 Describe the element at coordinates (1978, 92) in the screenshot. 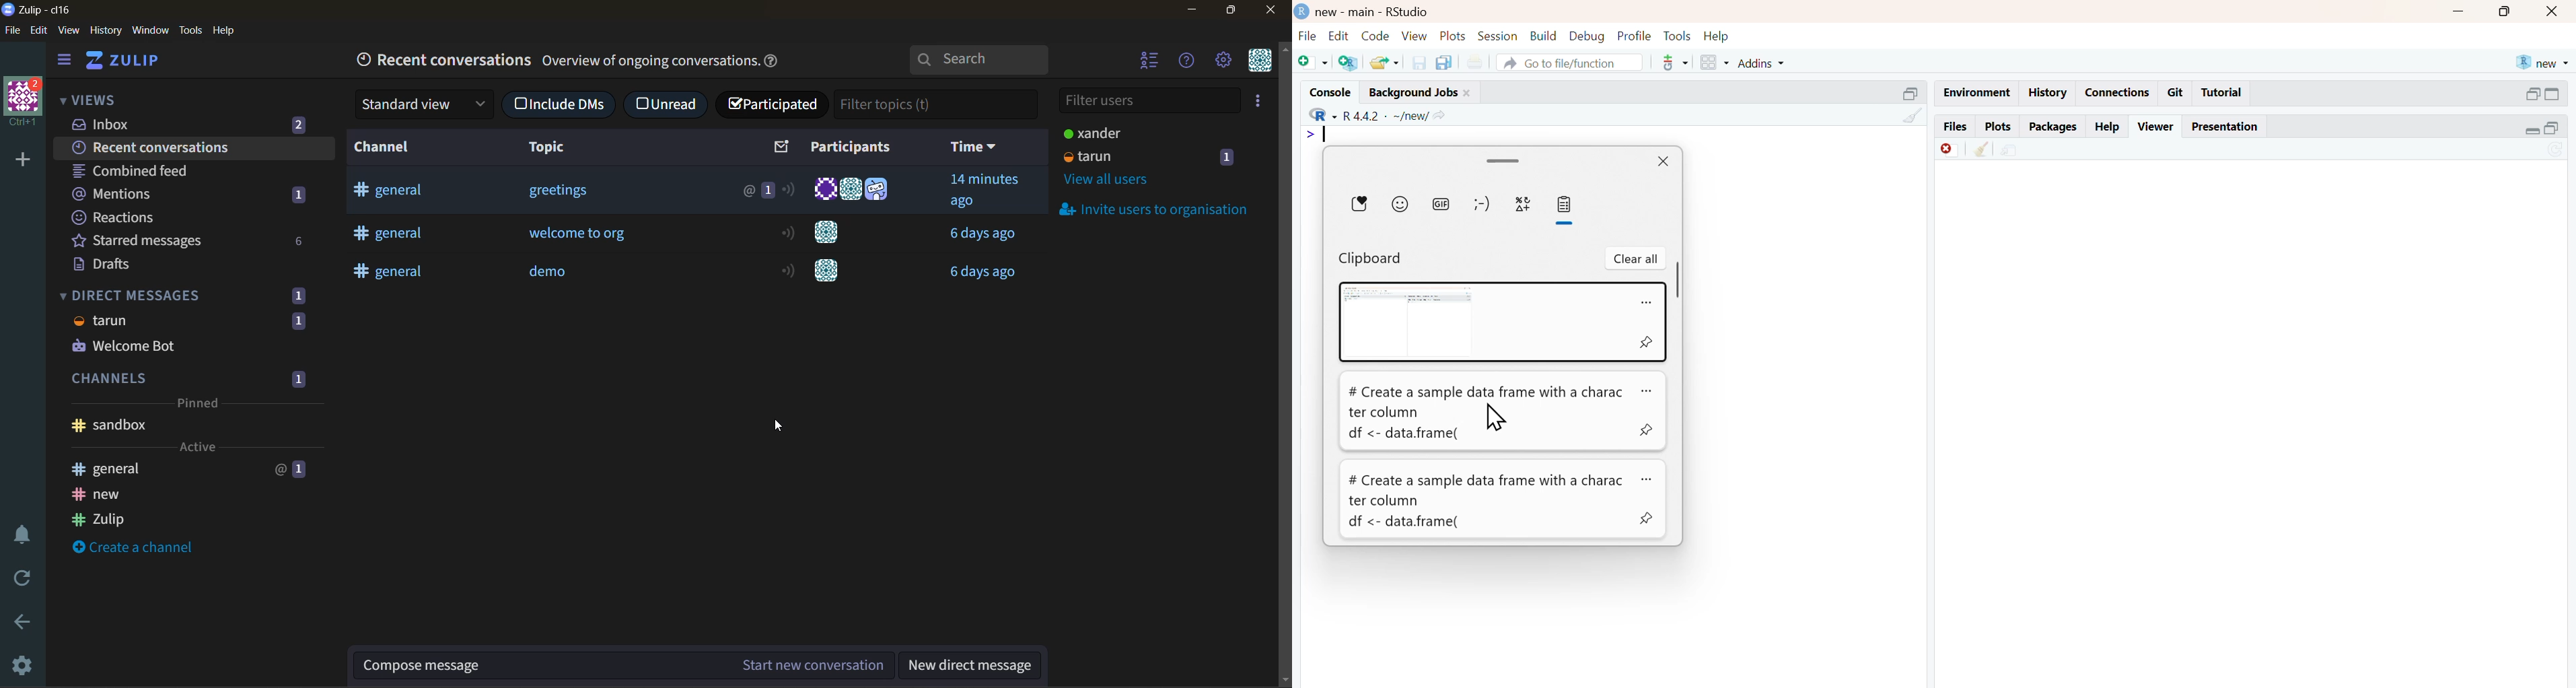

I see `Environment ` at that location.